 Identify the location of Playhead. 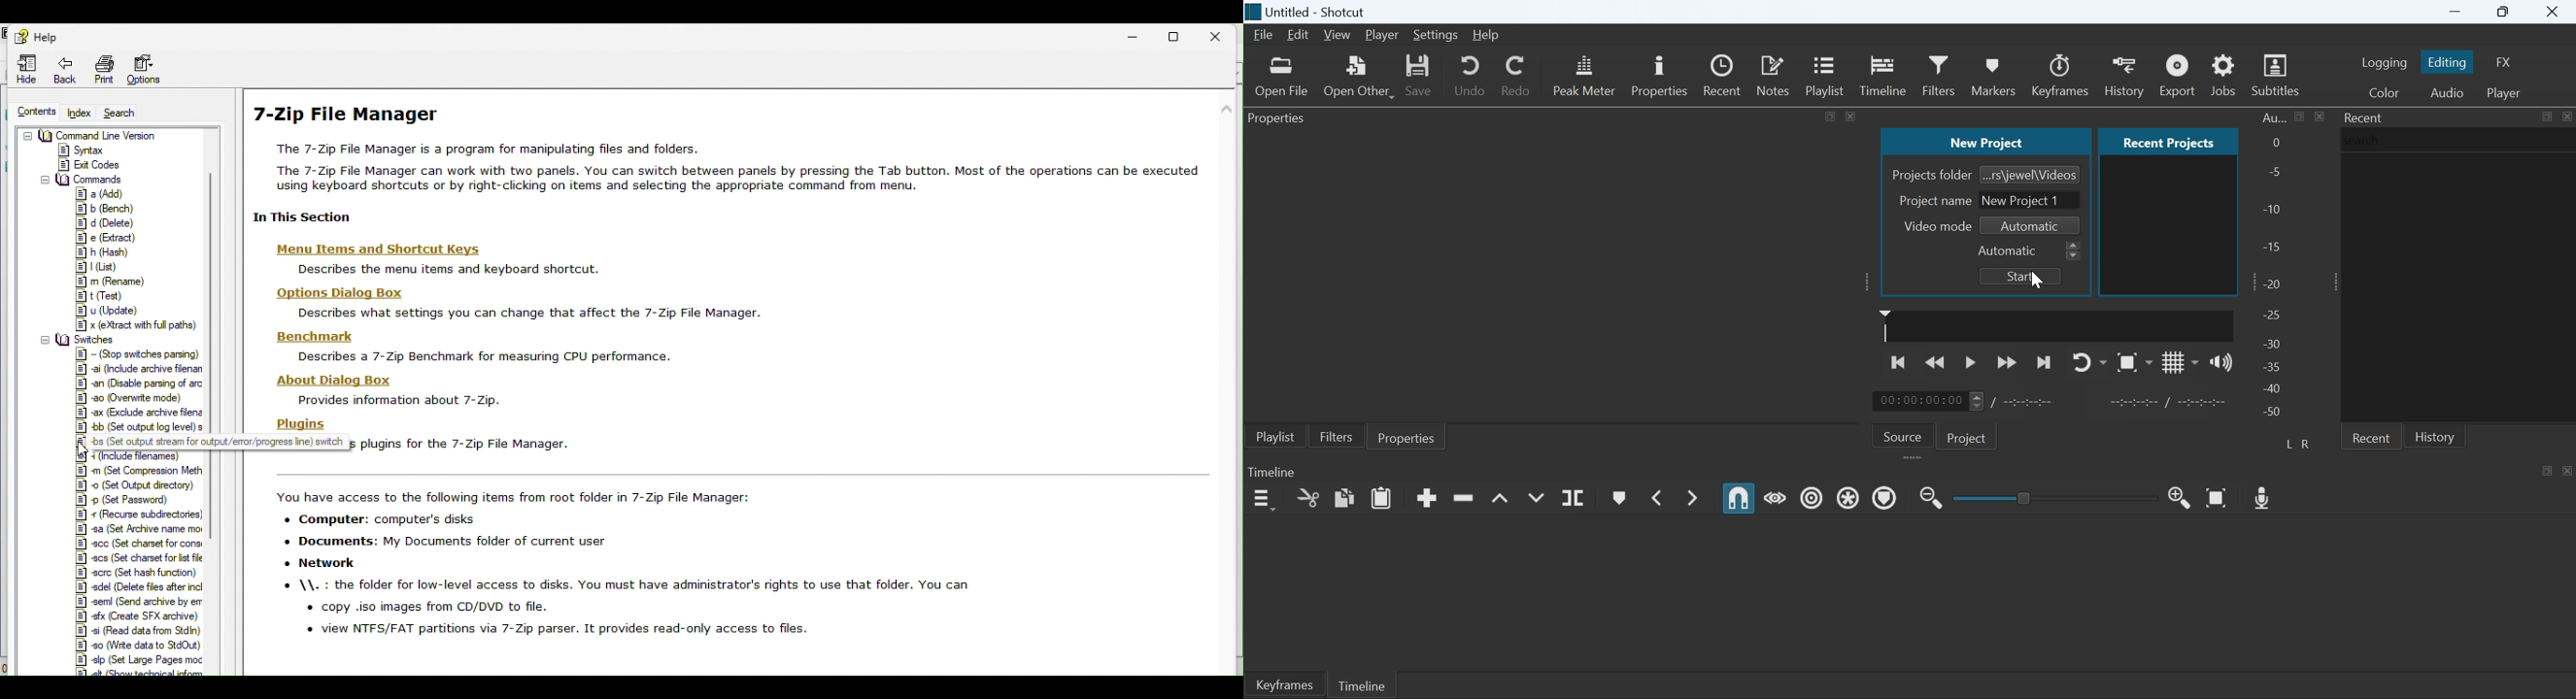
(1886, 325).